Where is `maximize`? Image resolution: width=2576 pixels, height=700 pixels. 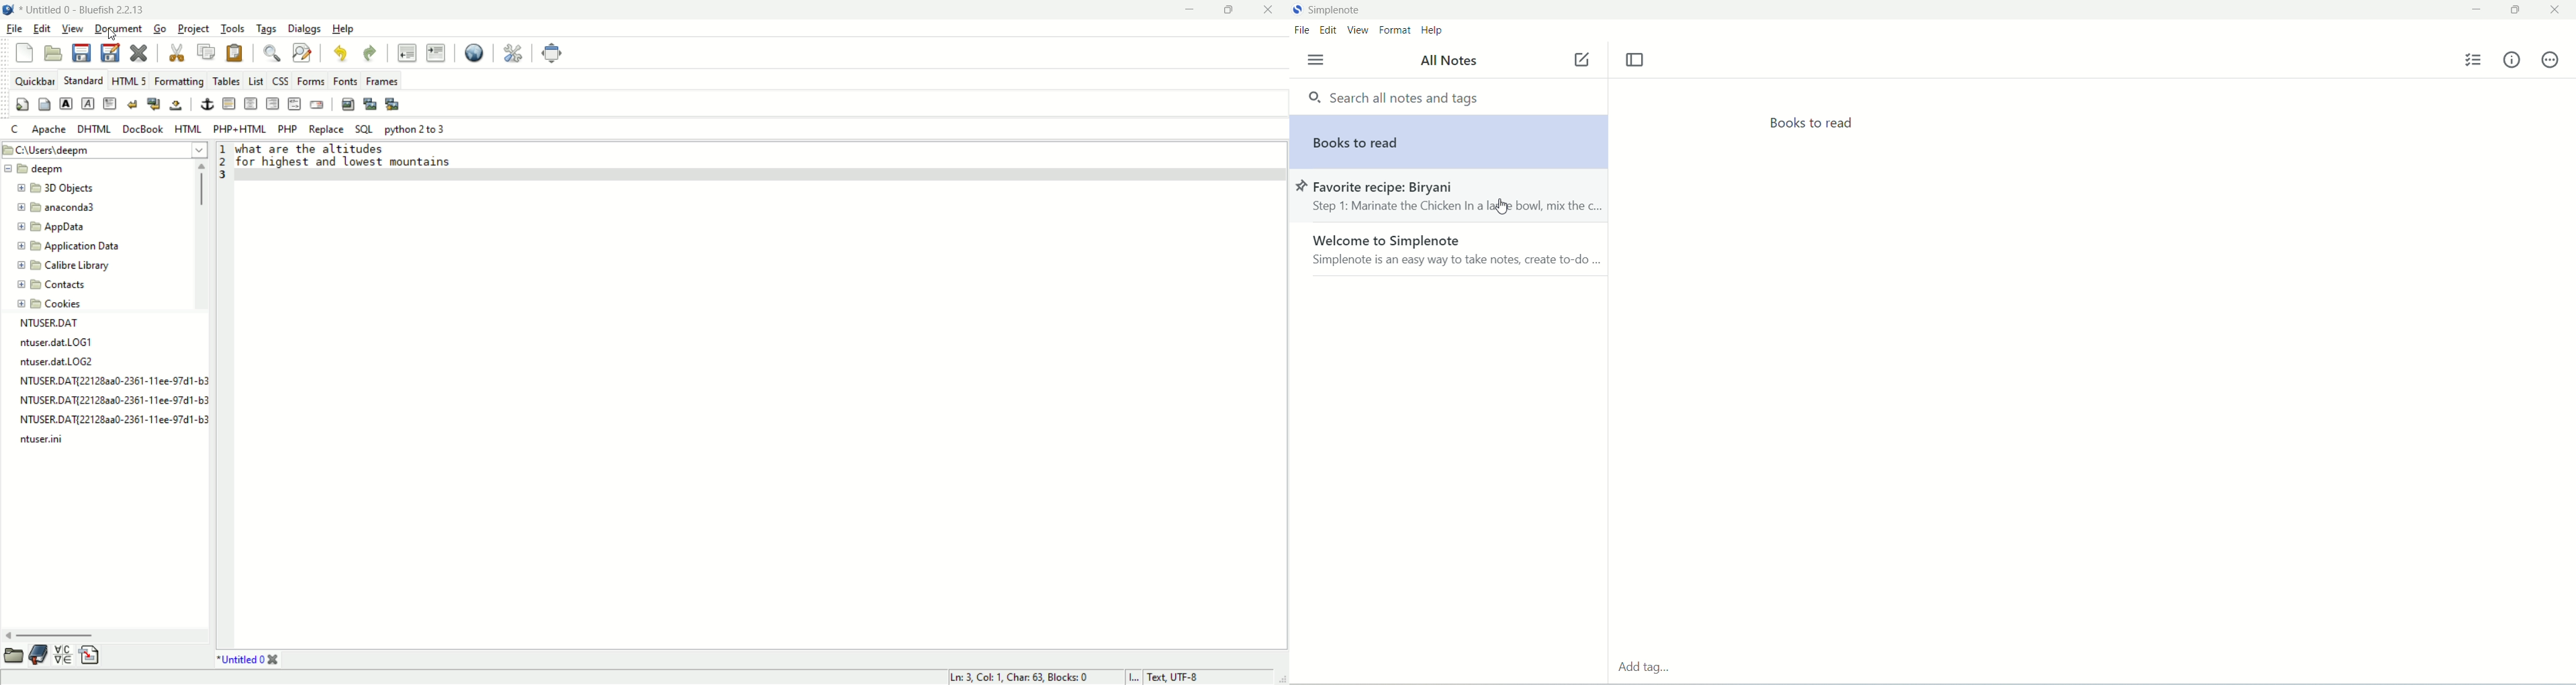
maximize is located at coordinates (1226, 10).